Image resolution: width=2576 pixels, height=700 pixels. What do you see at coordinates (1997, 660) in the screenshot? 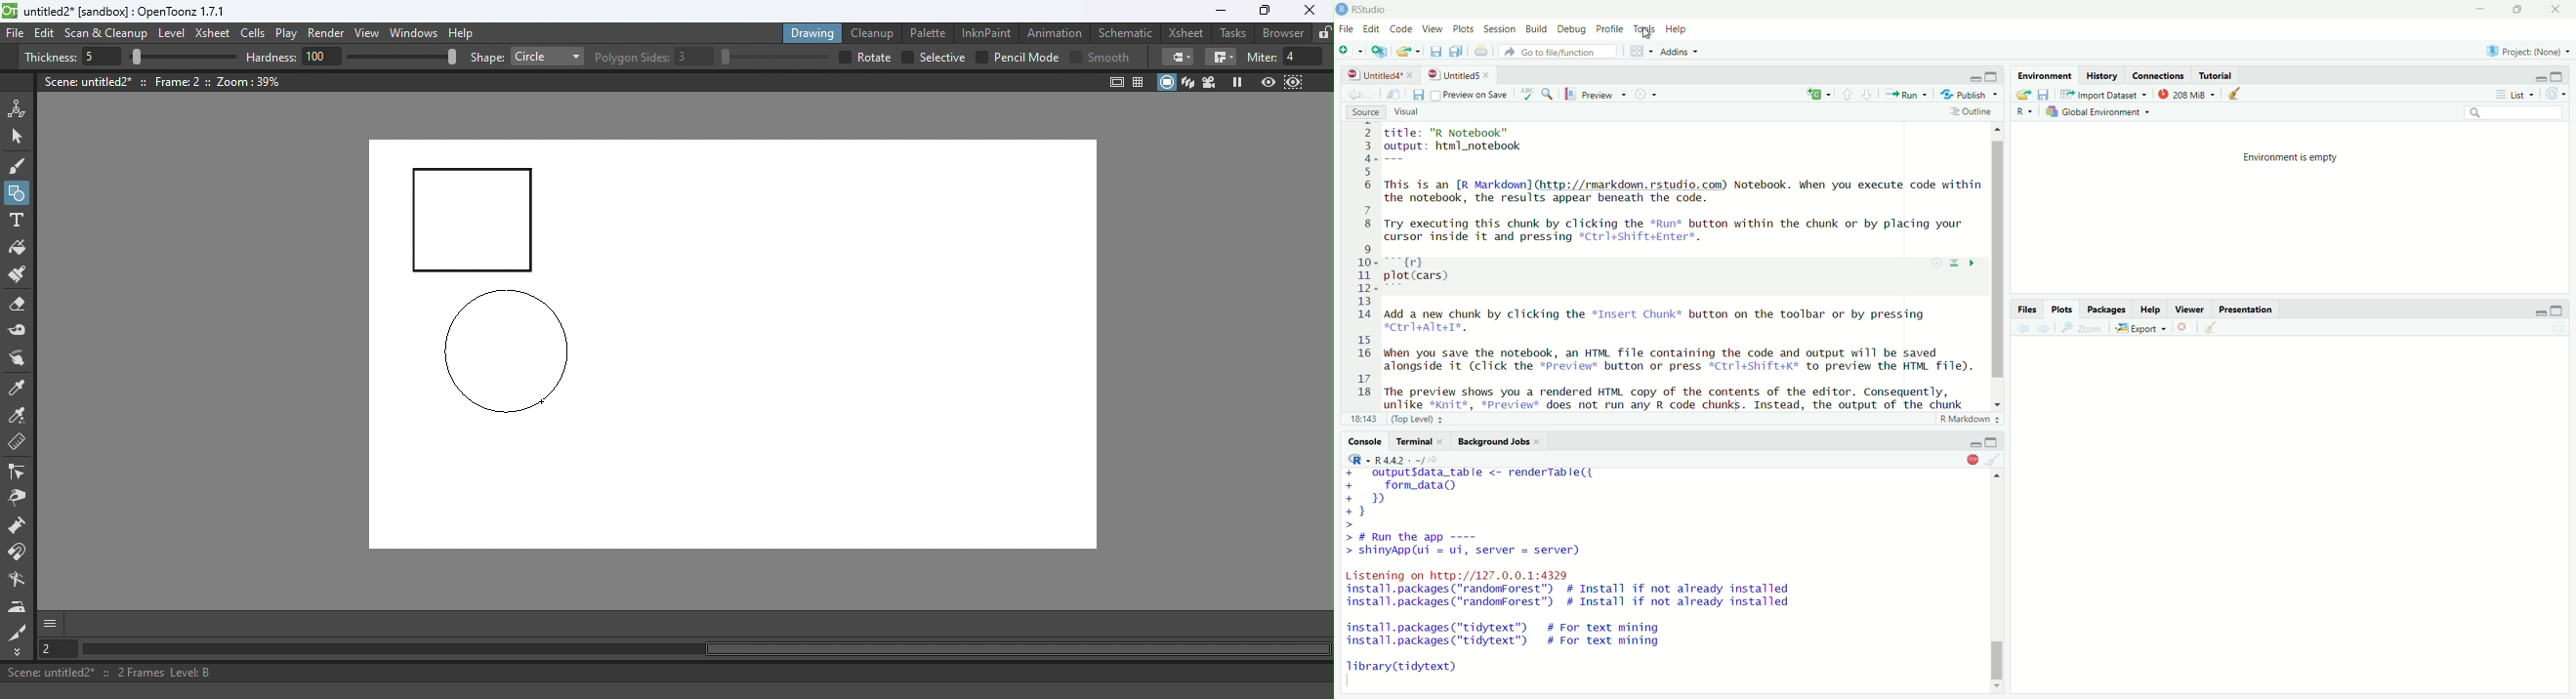
I see `vertical scrollbar` at bounding box center [1997, 660].